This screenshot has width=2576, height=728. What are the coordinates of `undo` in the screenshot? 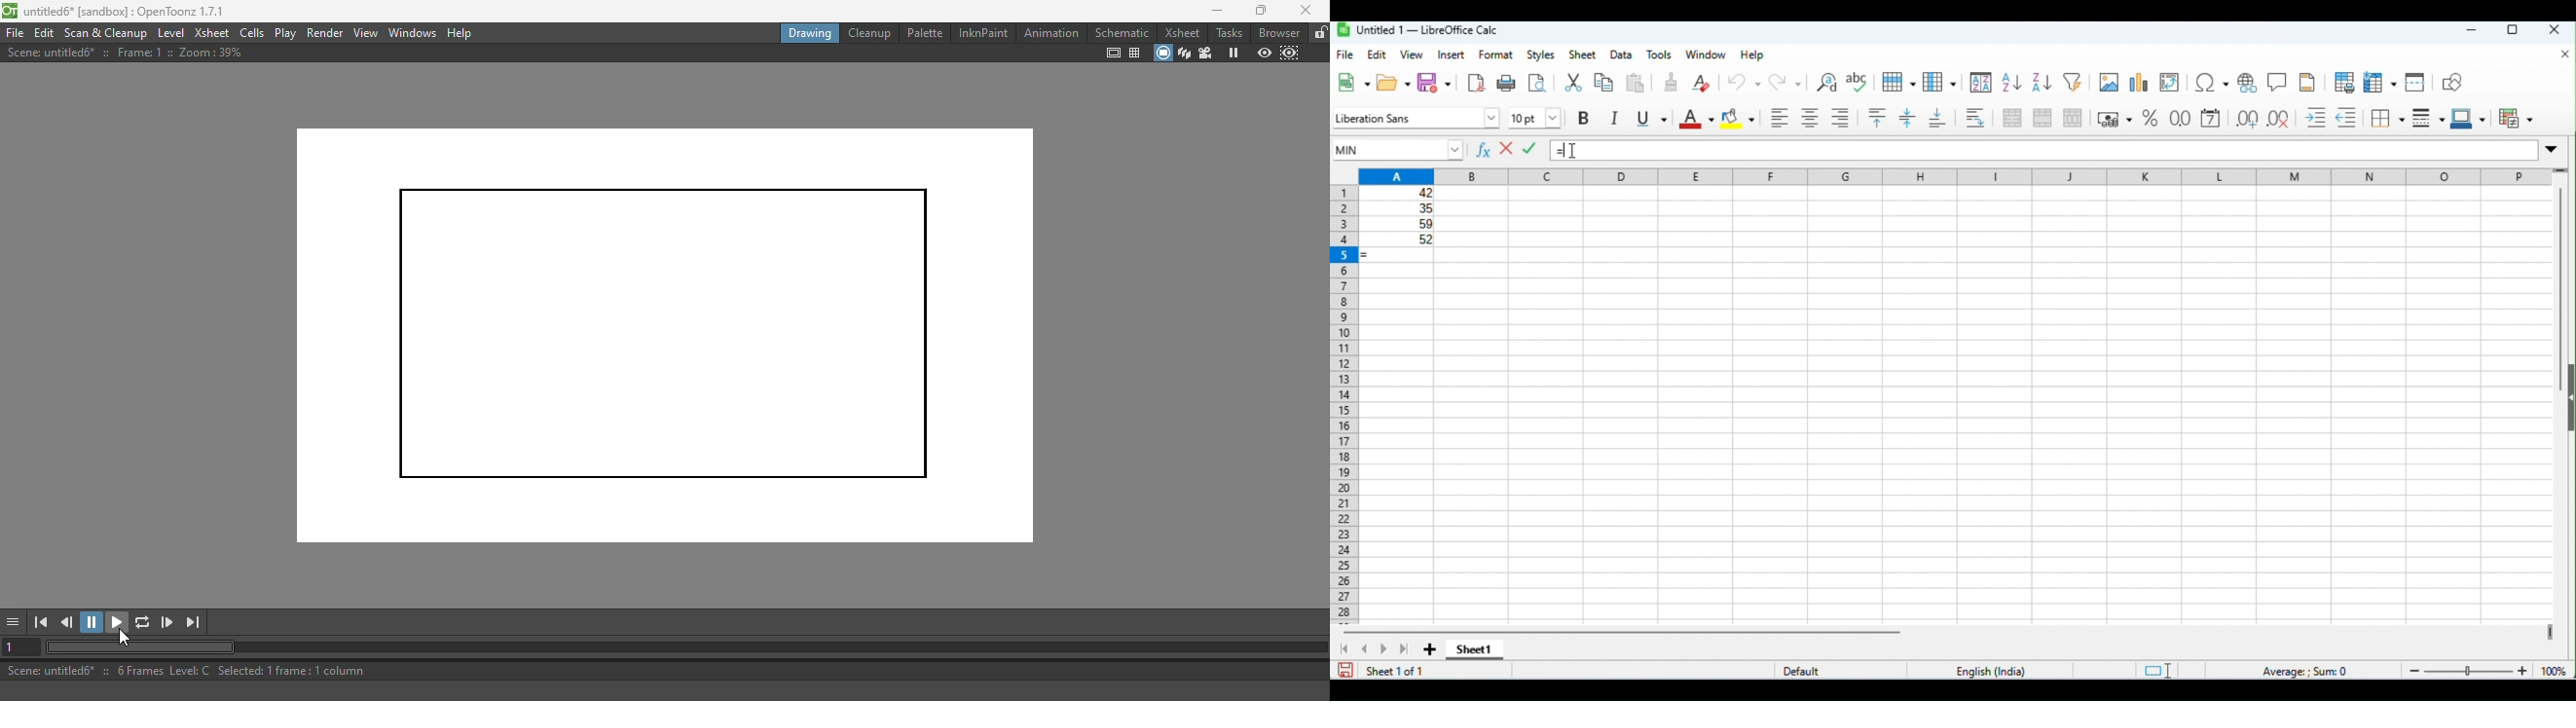 It's located at (1743, 80).